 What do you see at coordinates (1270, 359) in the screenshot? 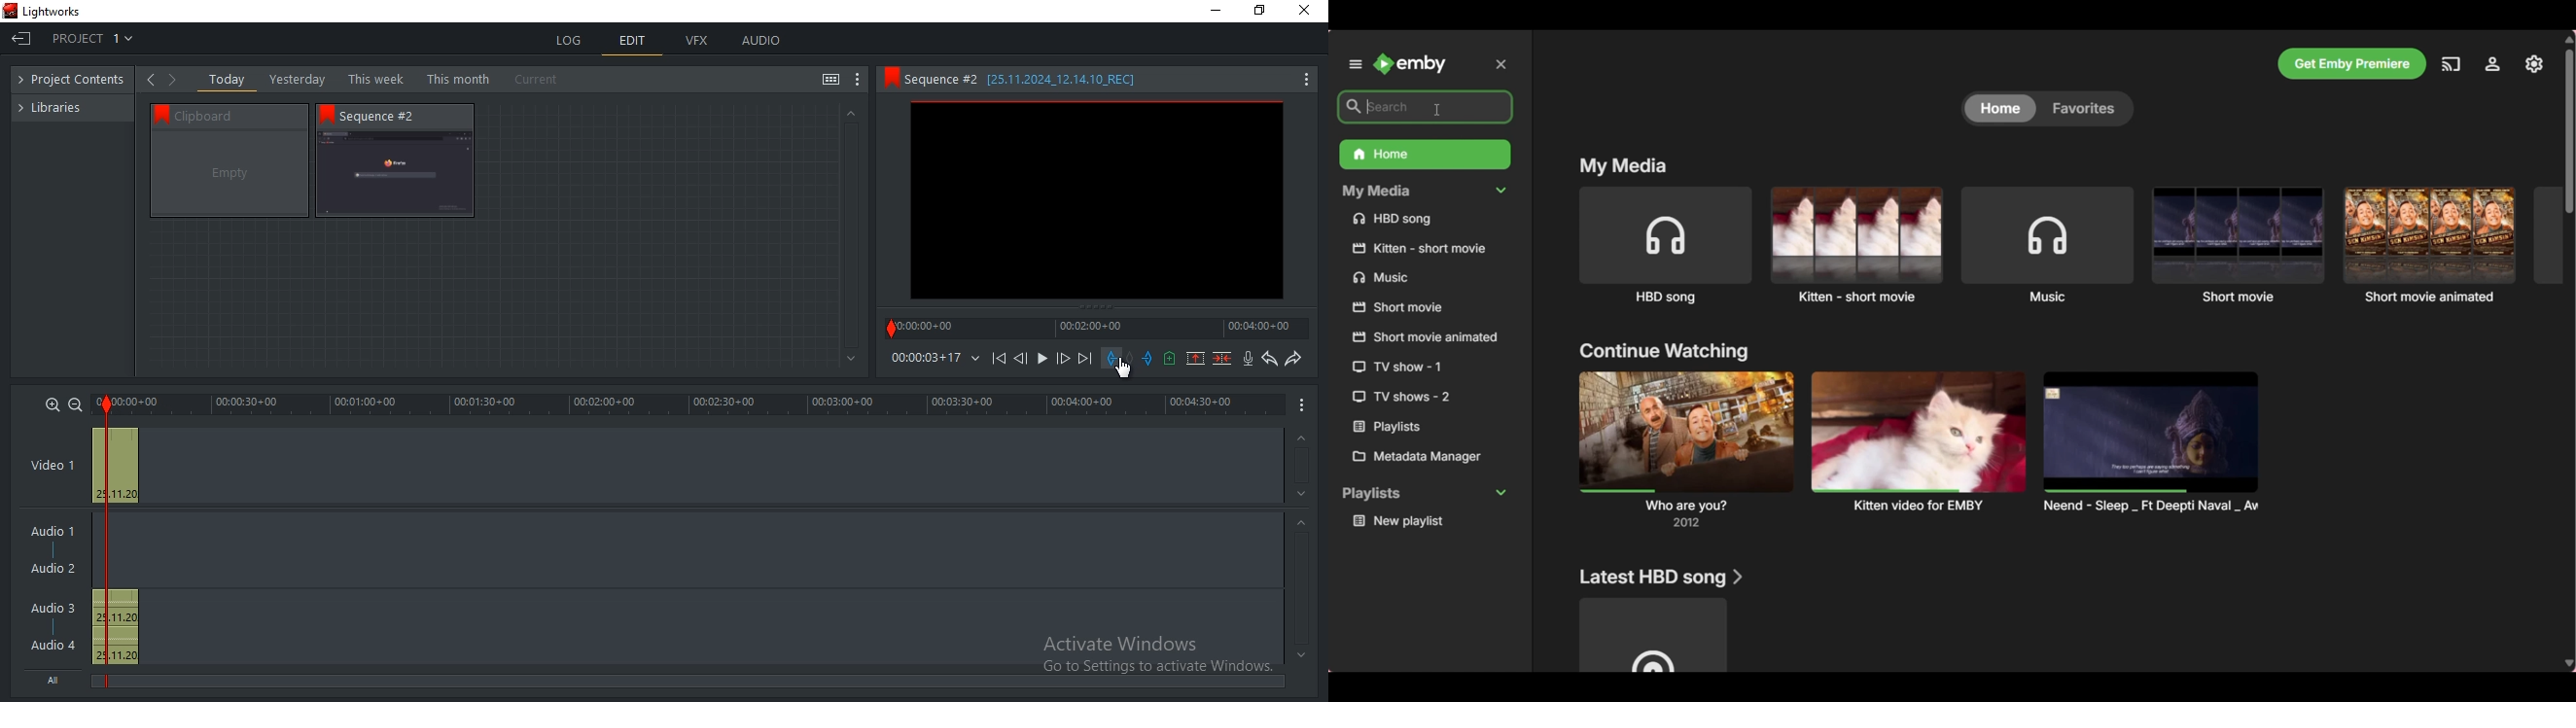
I see `undo` at bounding box center [1270, 359].